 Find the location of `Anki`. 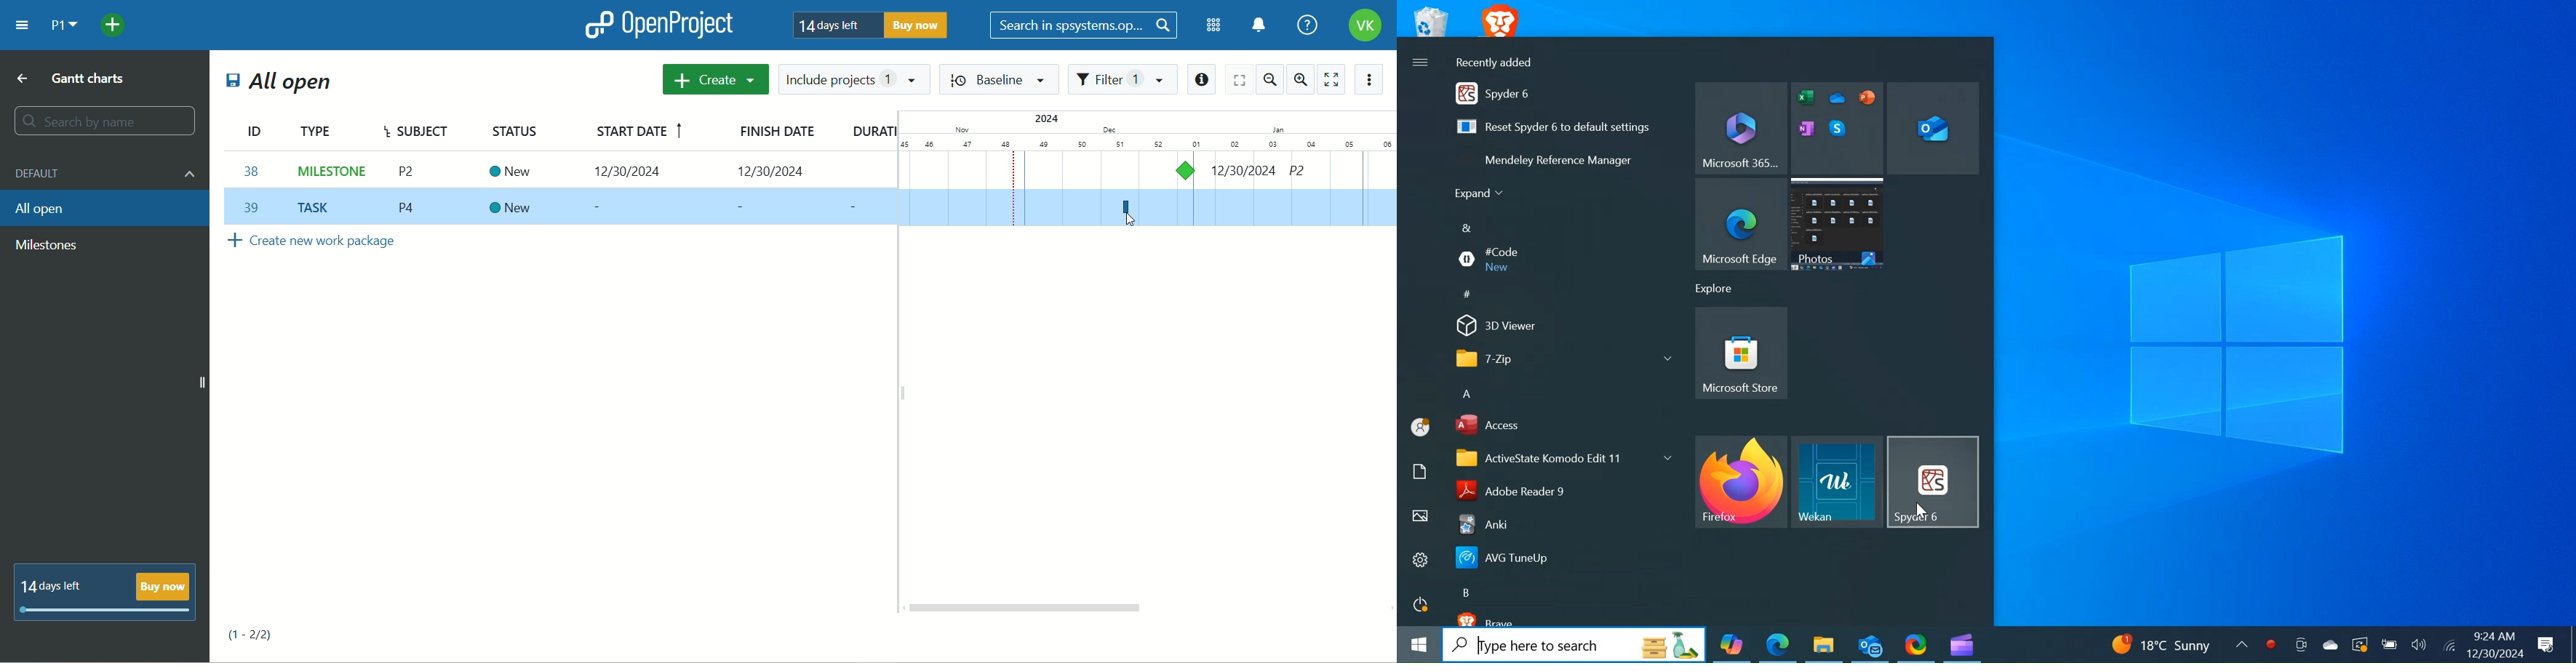

Anki is located at coordinates (1558, 524).